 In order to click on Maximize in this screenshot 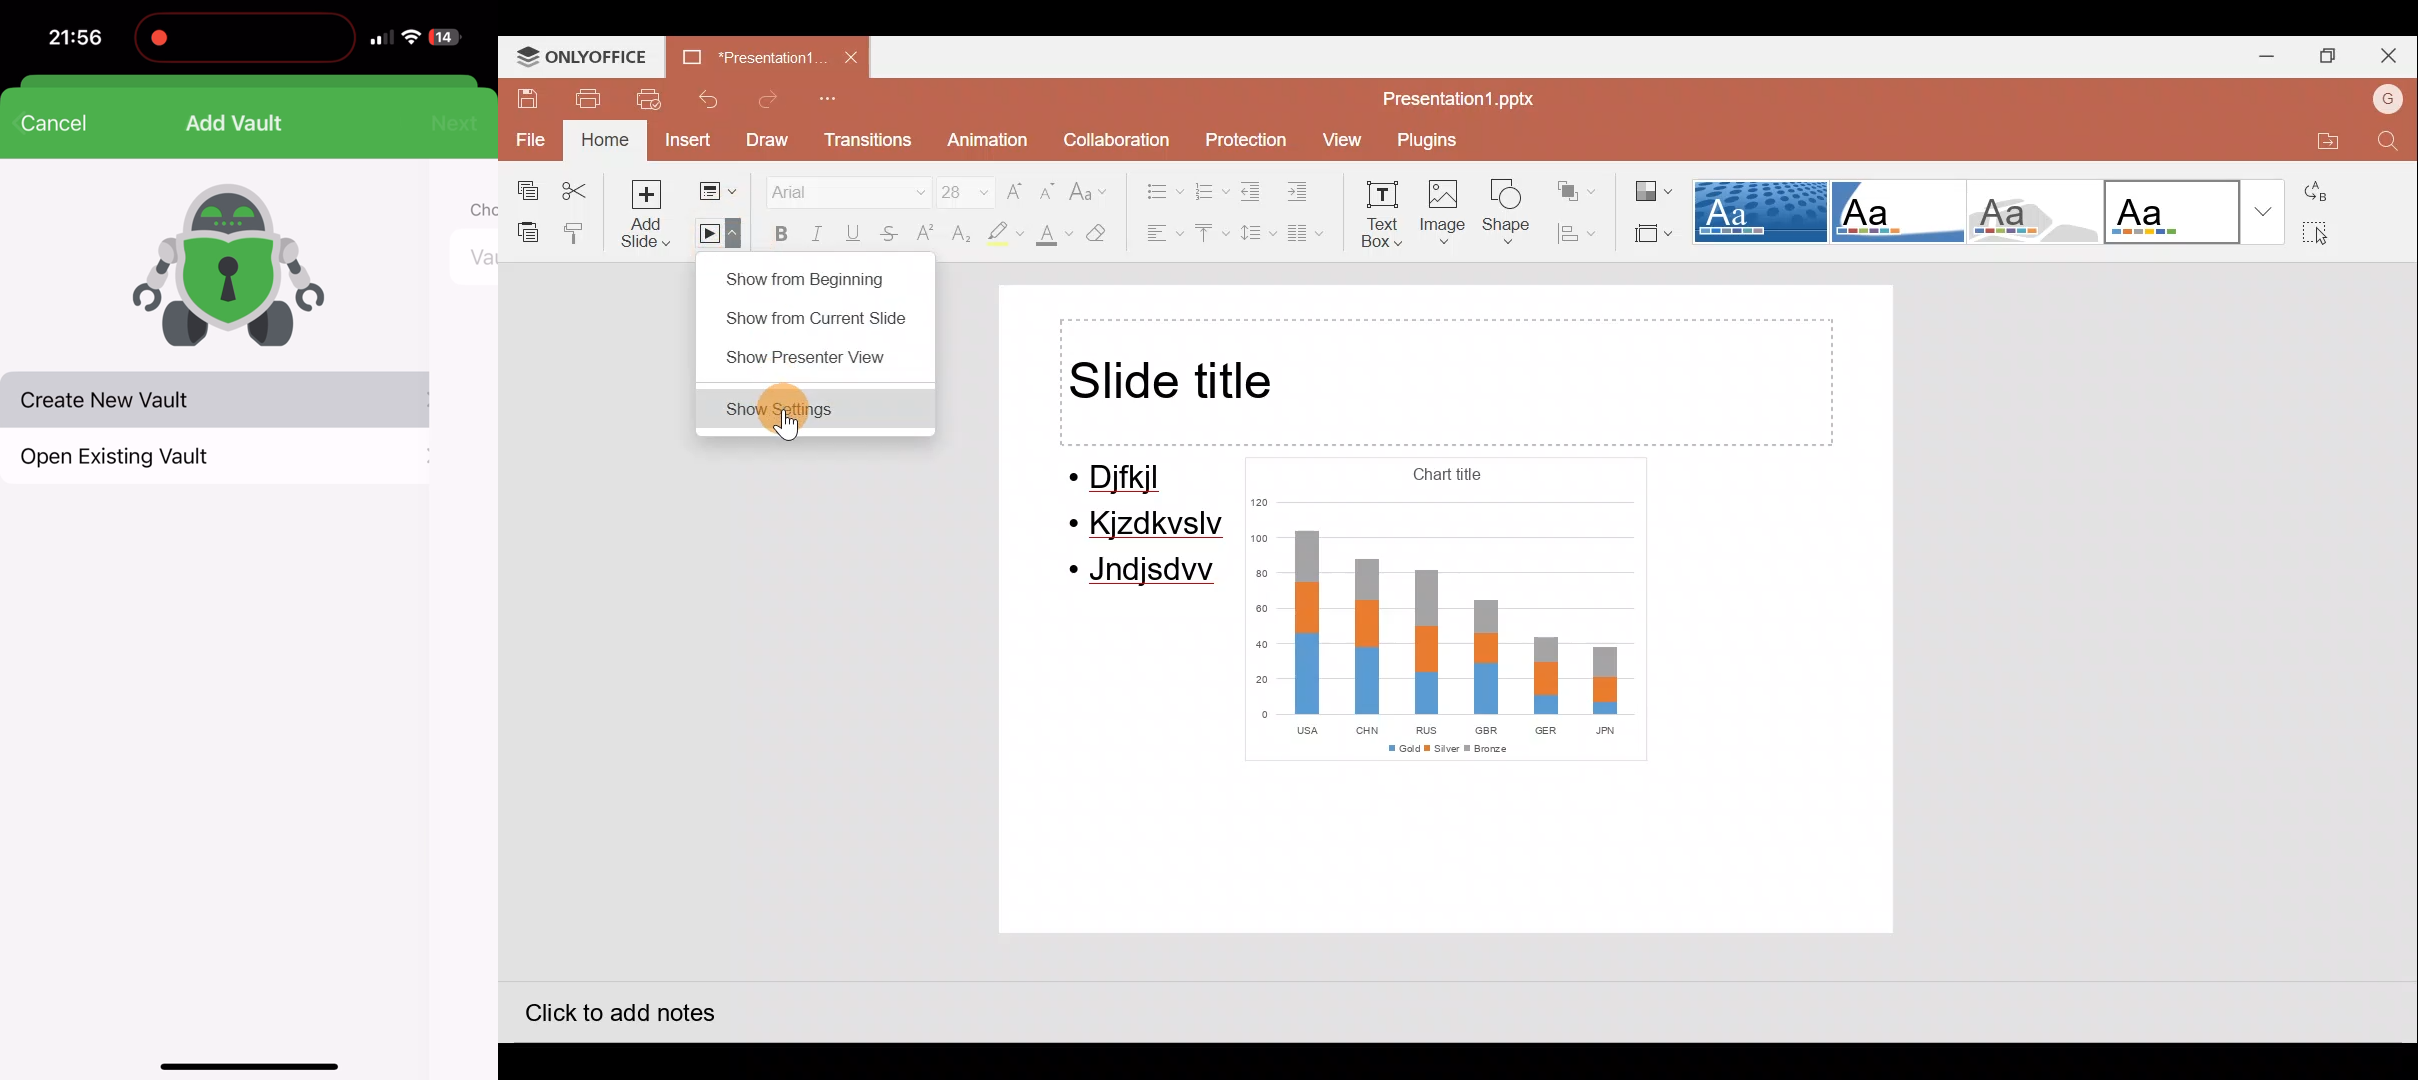, I will do `click(2326, 51)`.